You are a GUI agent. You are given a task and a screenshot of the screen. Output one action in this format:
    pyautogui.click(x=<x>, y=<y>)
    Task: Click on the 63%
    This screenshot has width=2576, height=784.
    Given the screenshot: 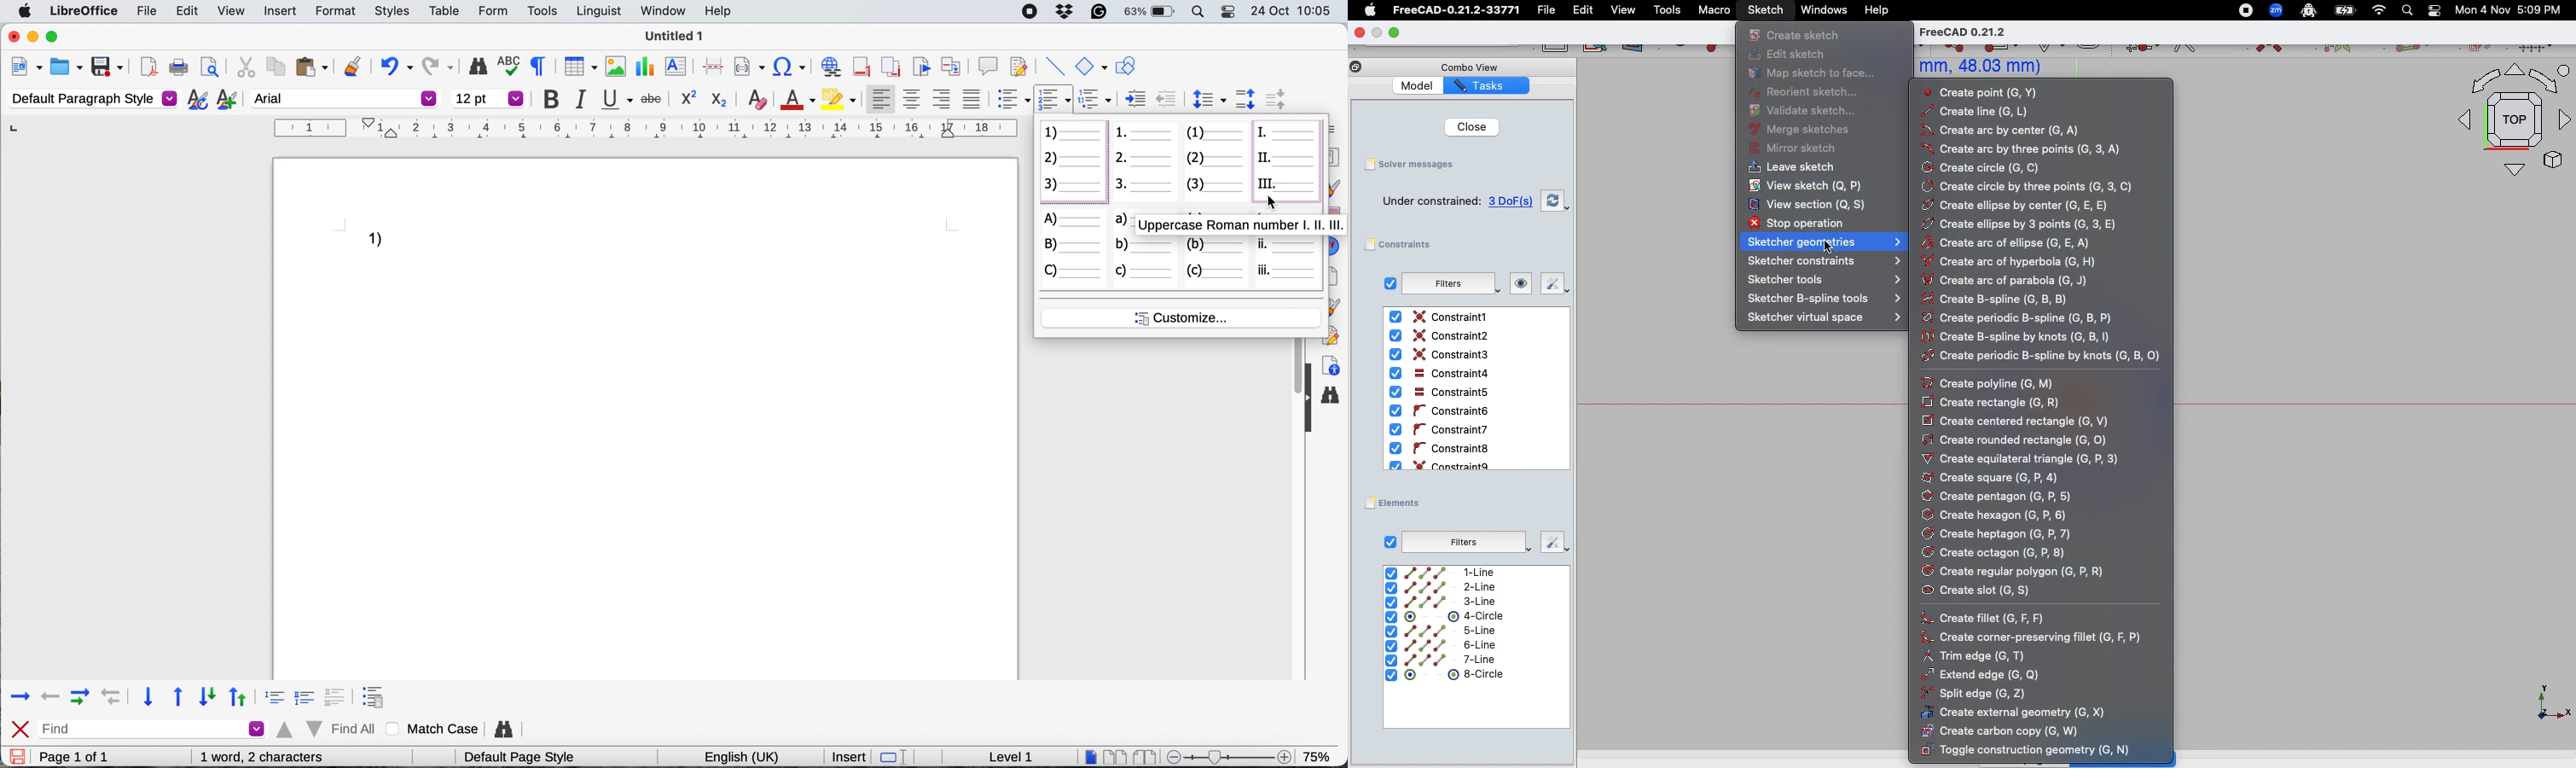 What is the action you would take?
    pyautogui.click(x=1151, y=13)
    